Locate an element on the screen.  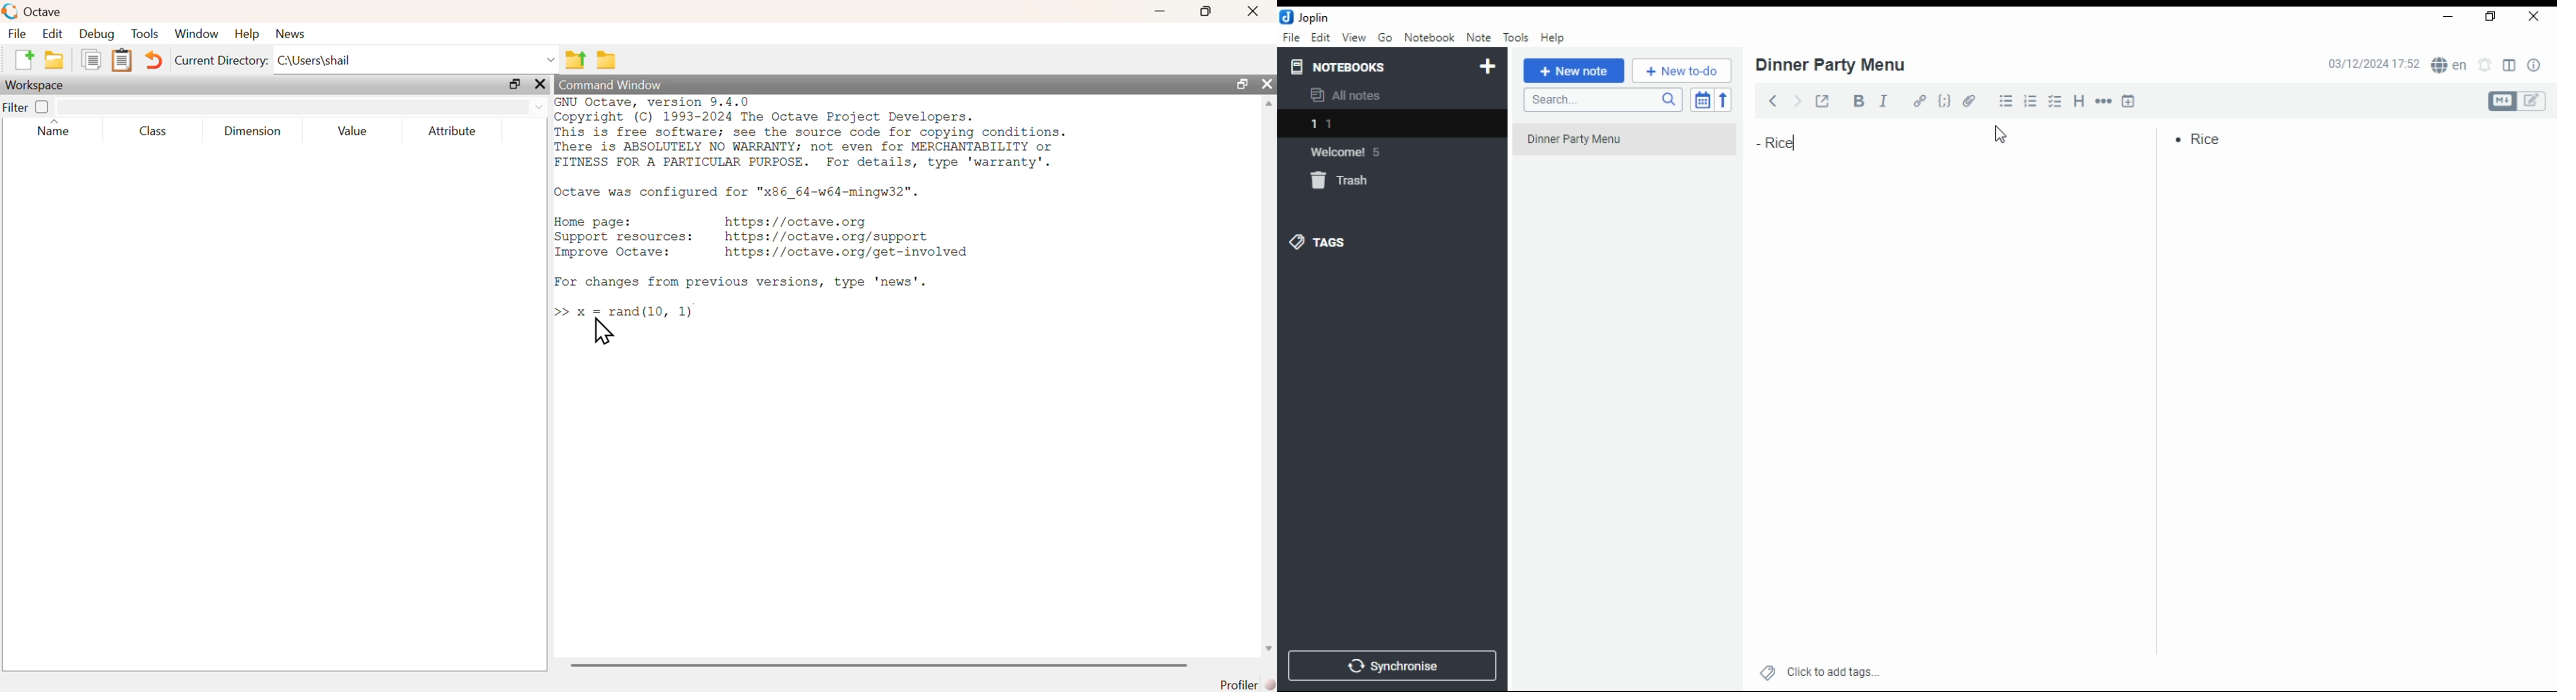
heading is located at coordinates (2080, 102).